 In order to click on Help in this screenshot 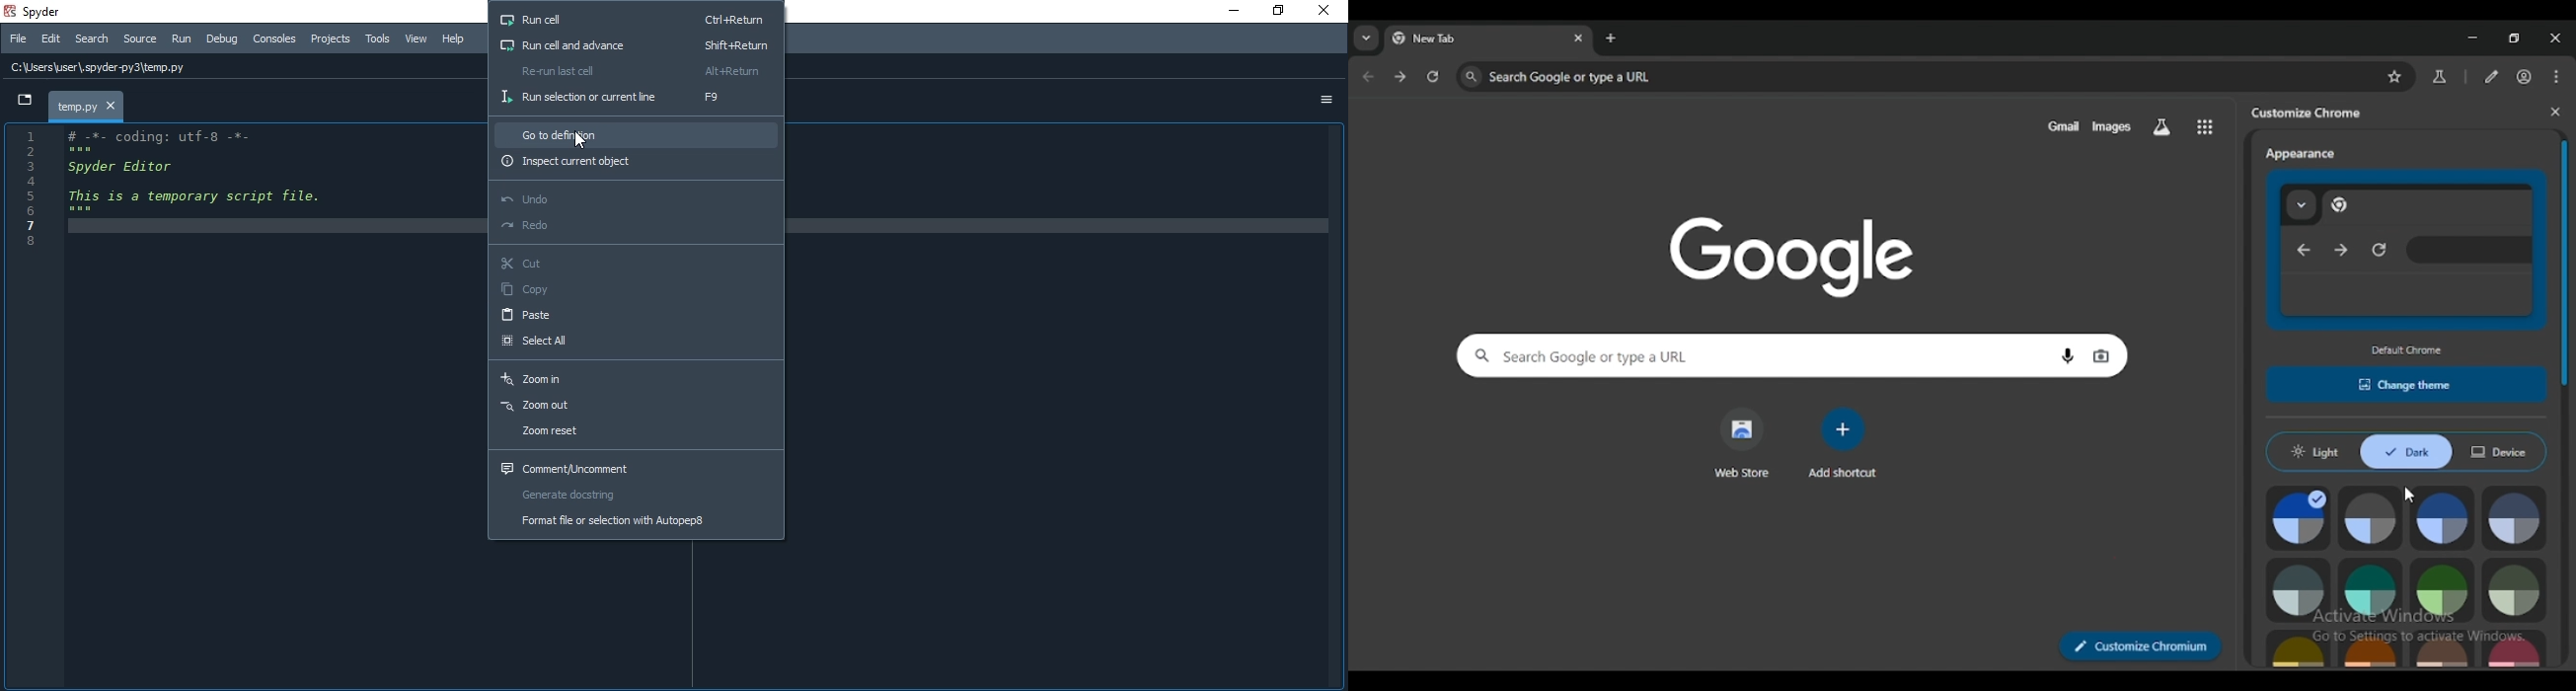, I will do `click(458, 39)`.